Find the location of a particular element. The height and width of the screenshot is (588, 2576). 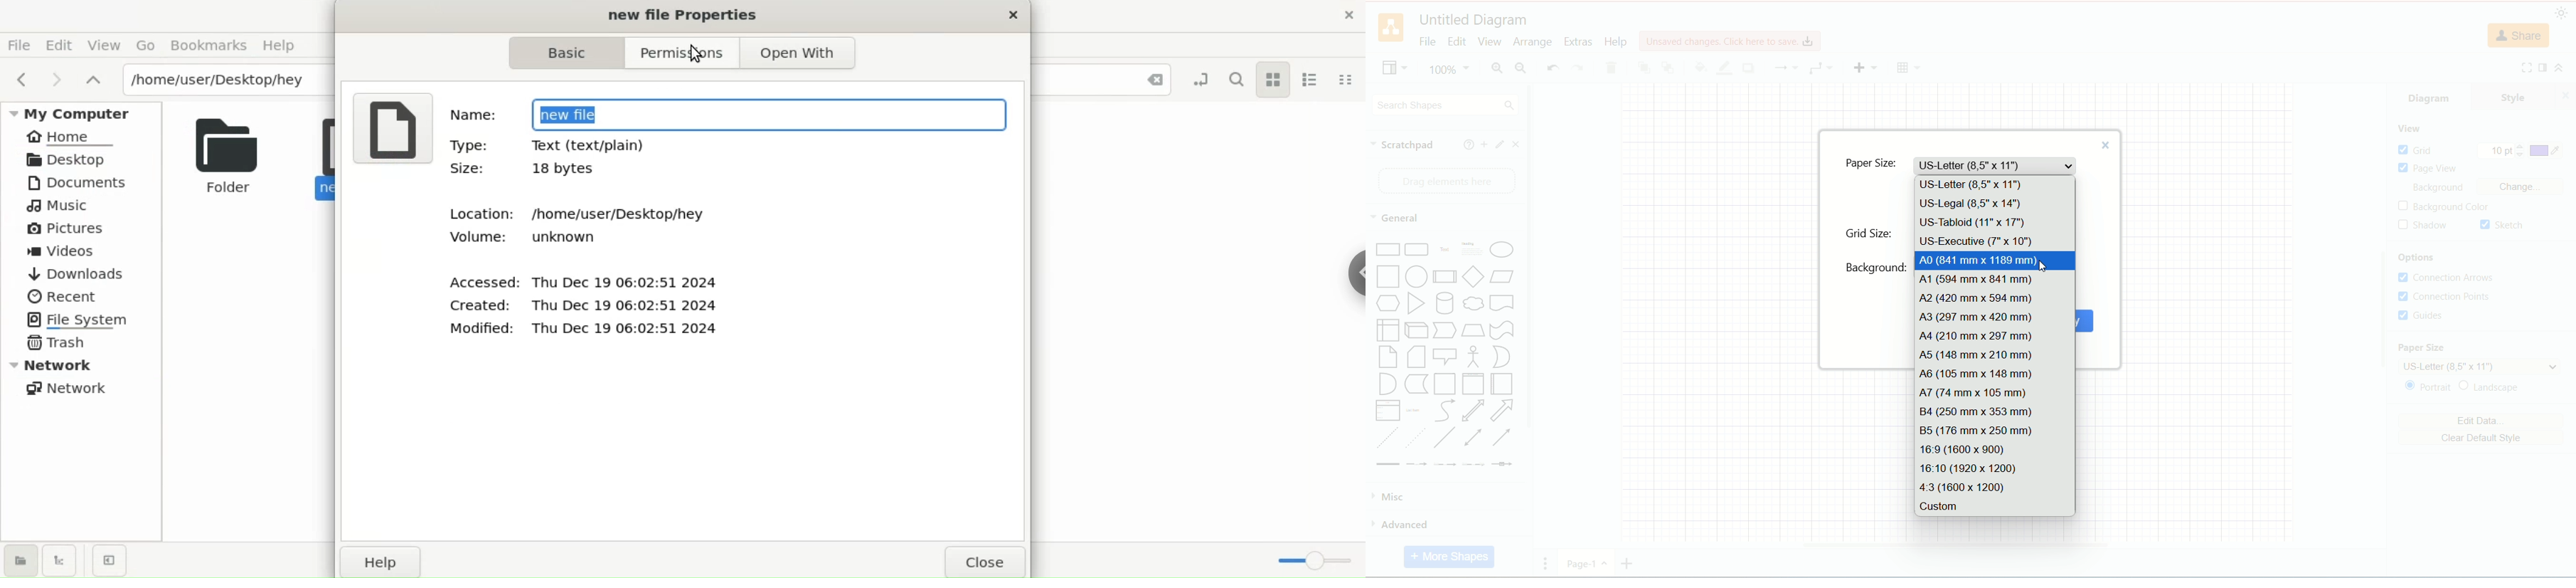

more shapes is located at coordinates (1449, 557).